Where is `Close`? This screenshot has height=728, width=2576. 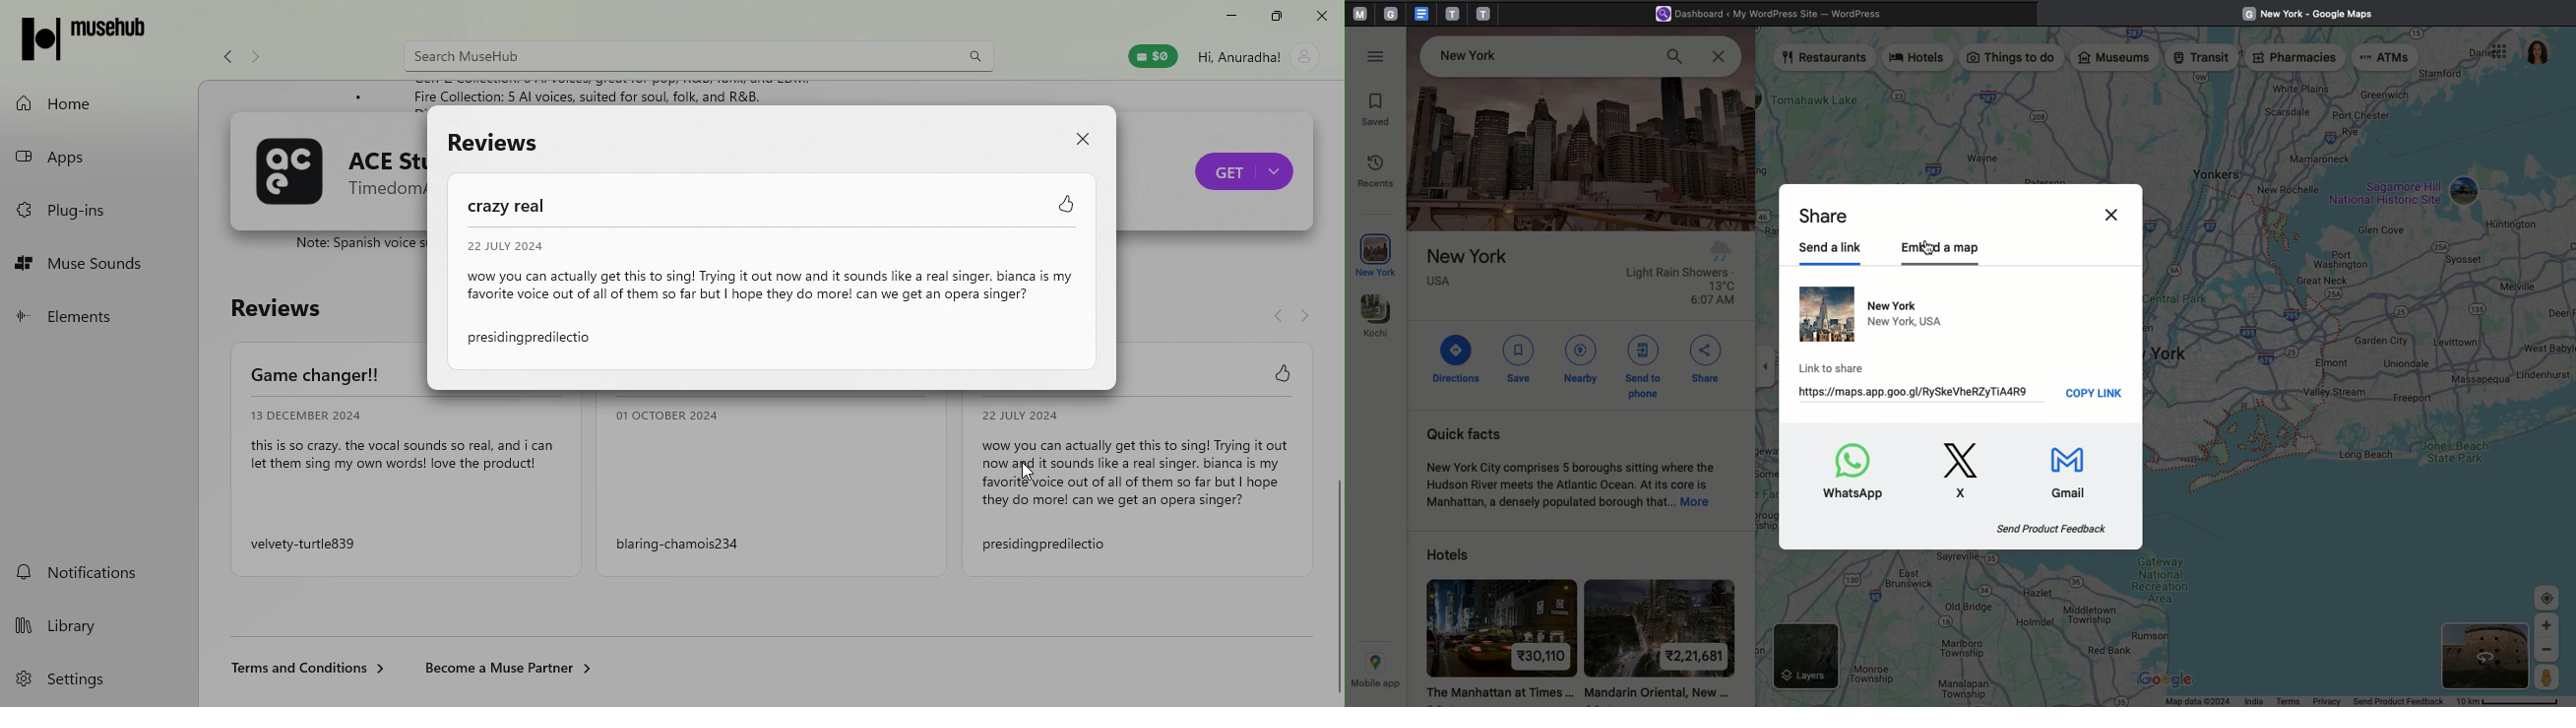
Close is located at coordinates (1077, 140).